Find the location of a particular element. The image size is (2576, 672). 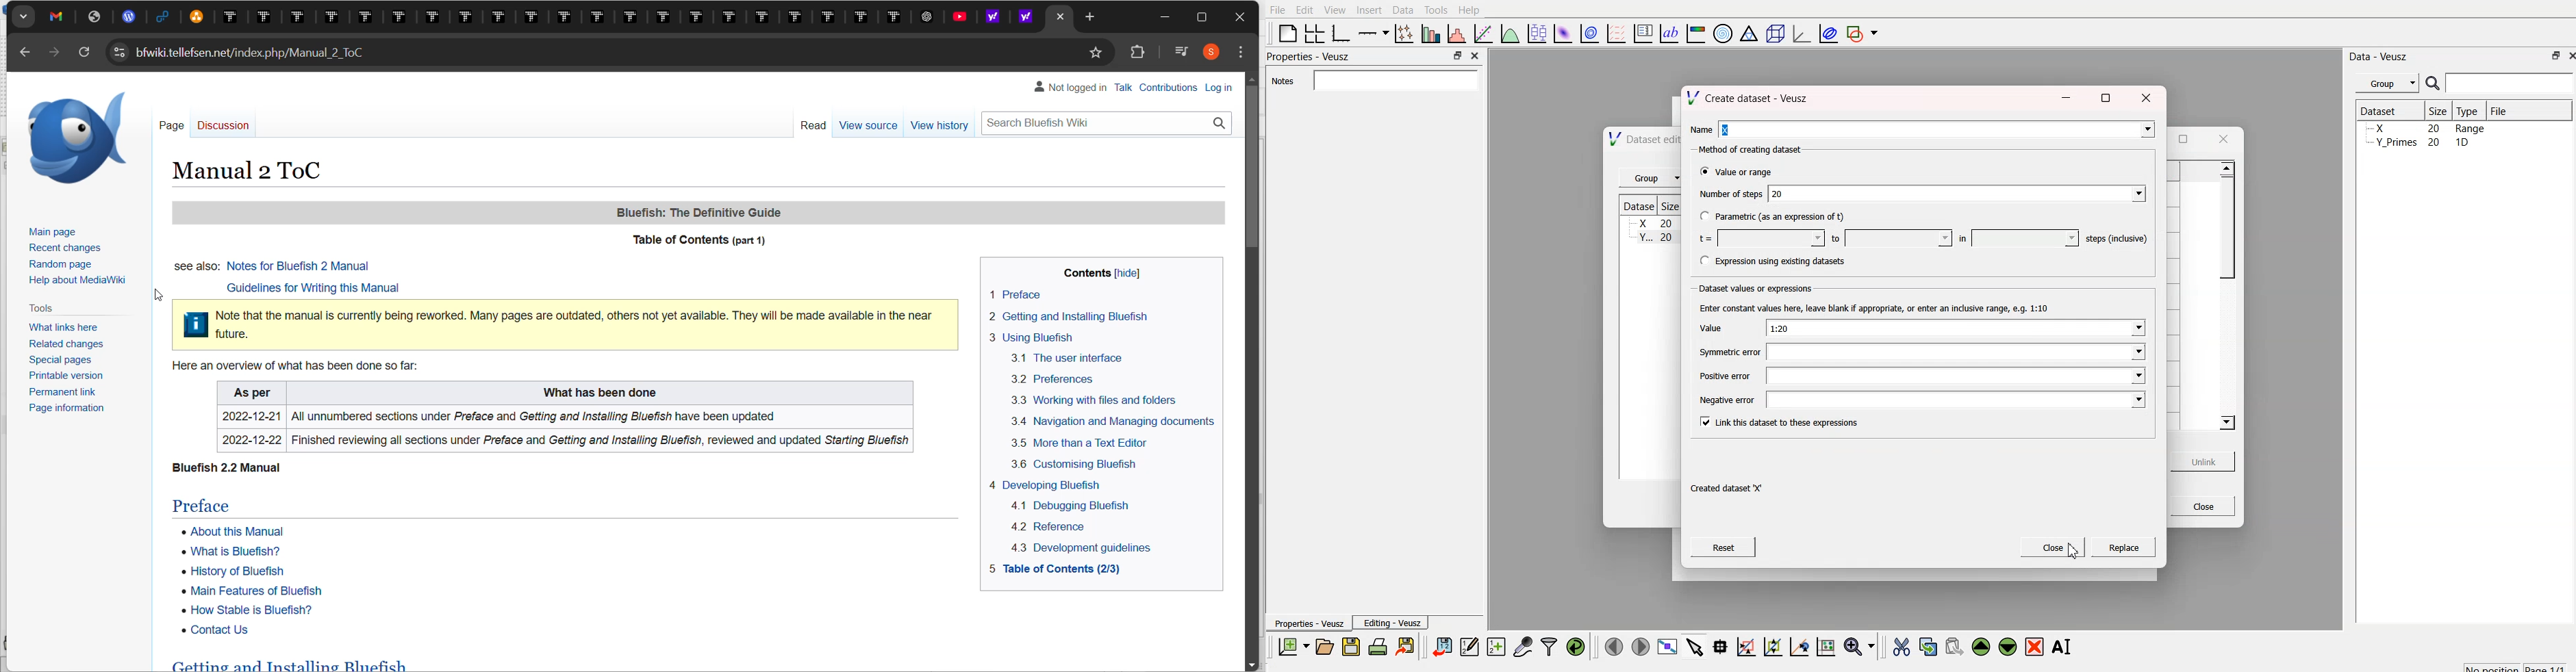

close is located at coordinates (2145, 99).